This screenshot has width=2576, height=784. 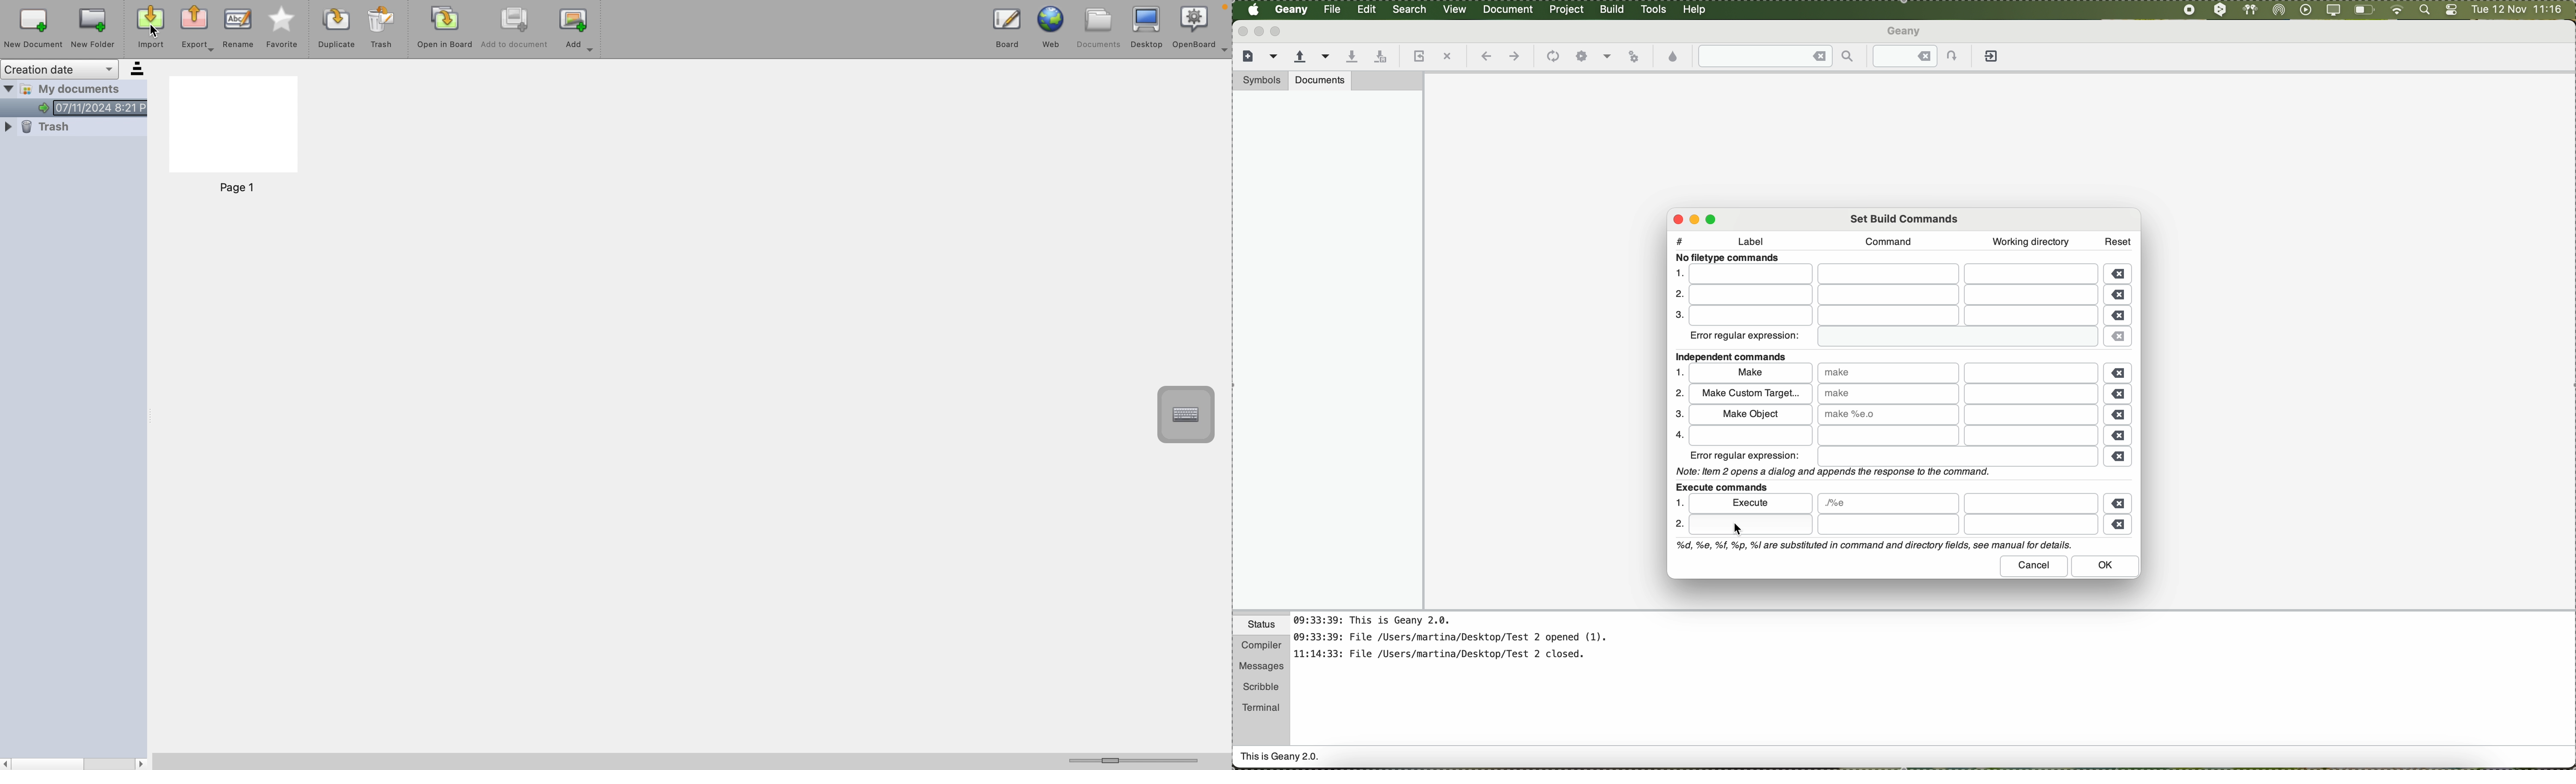 I want to click on wifi, so click(x=2397, y=11).